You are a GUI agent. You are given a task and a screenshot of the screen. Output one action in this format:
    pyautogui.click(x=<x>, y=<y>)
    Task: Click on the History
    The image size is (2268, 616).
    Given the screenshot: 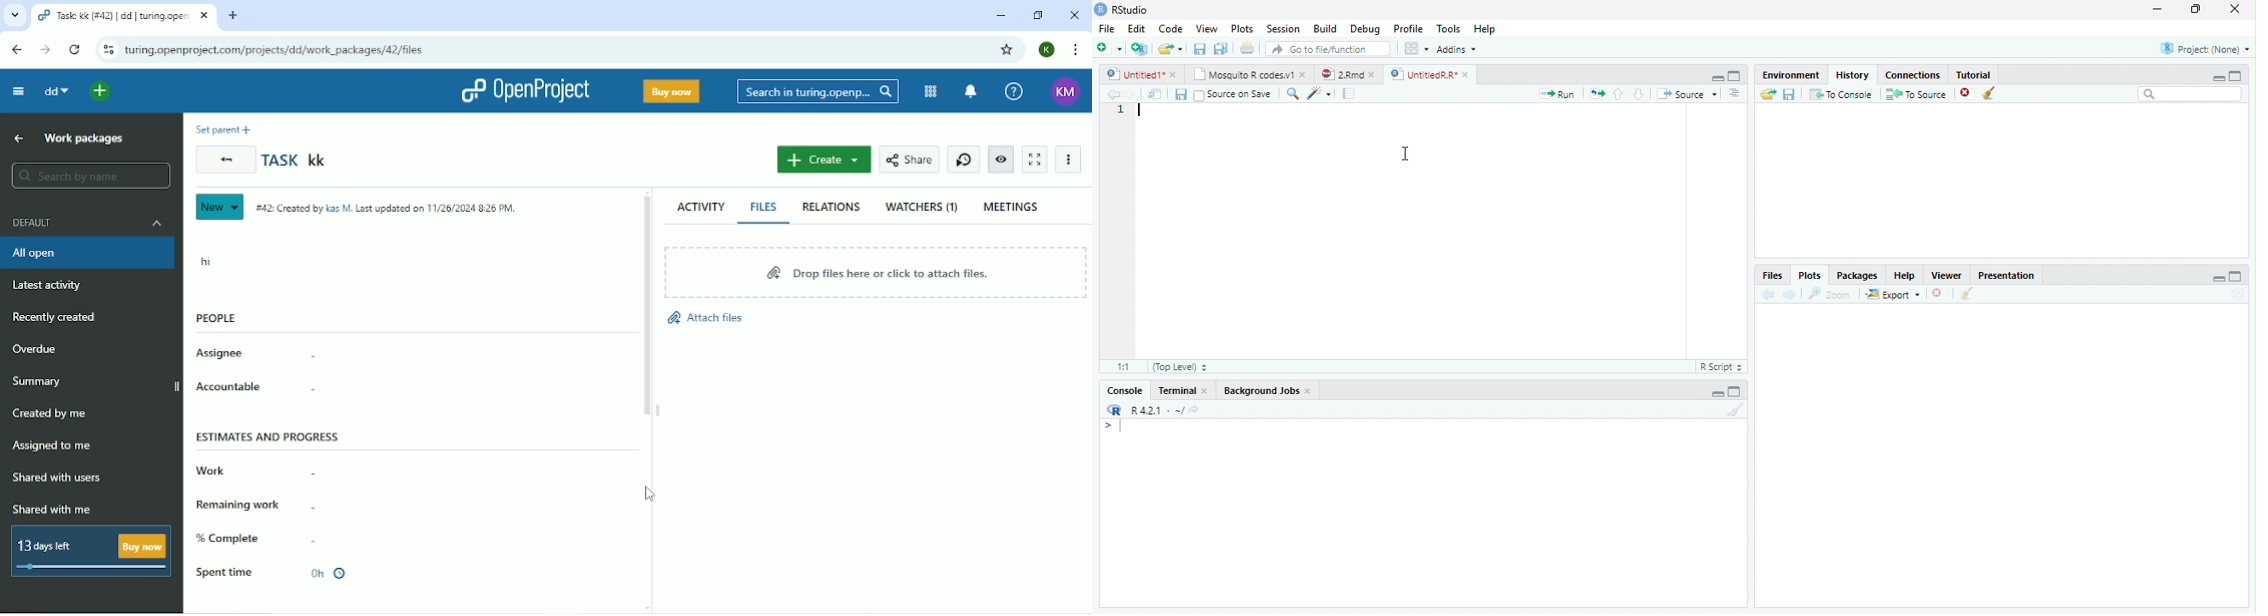 What is the action you would take?
    pyautogui.click(x=1853, y=75)
    